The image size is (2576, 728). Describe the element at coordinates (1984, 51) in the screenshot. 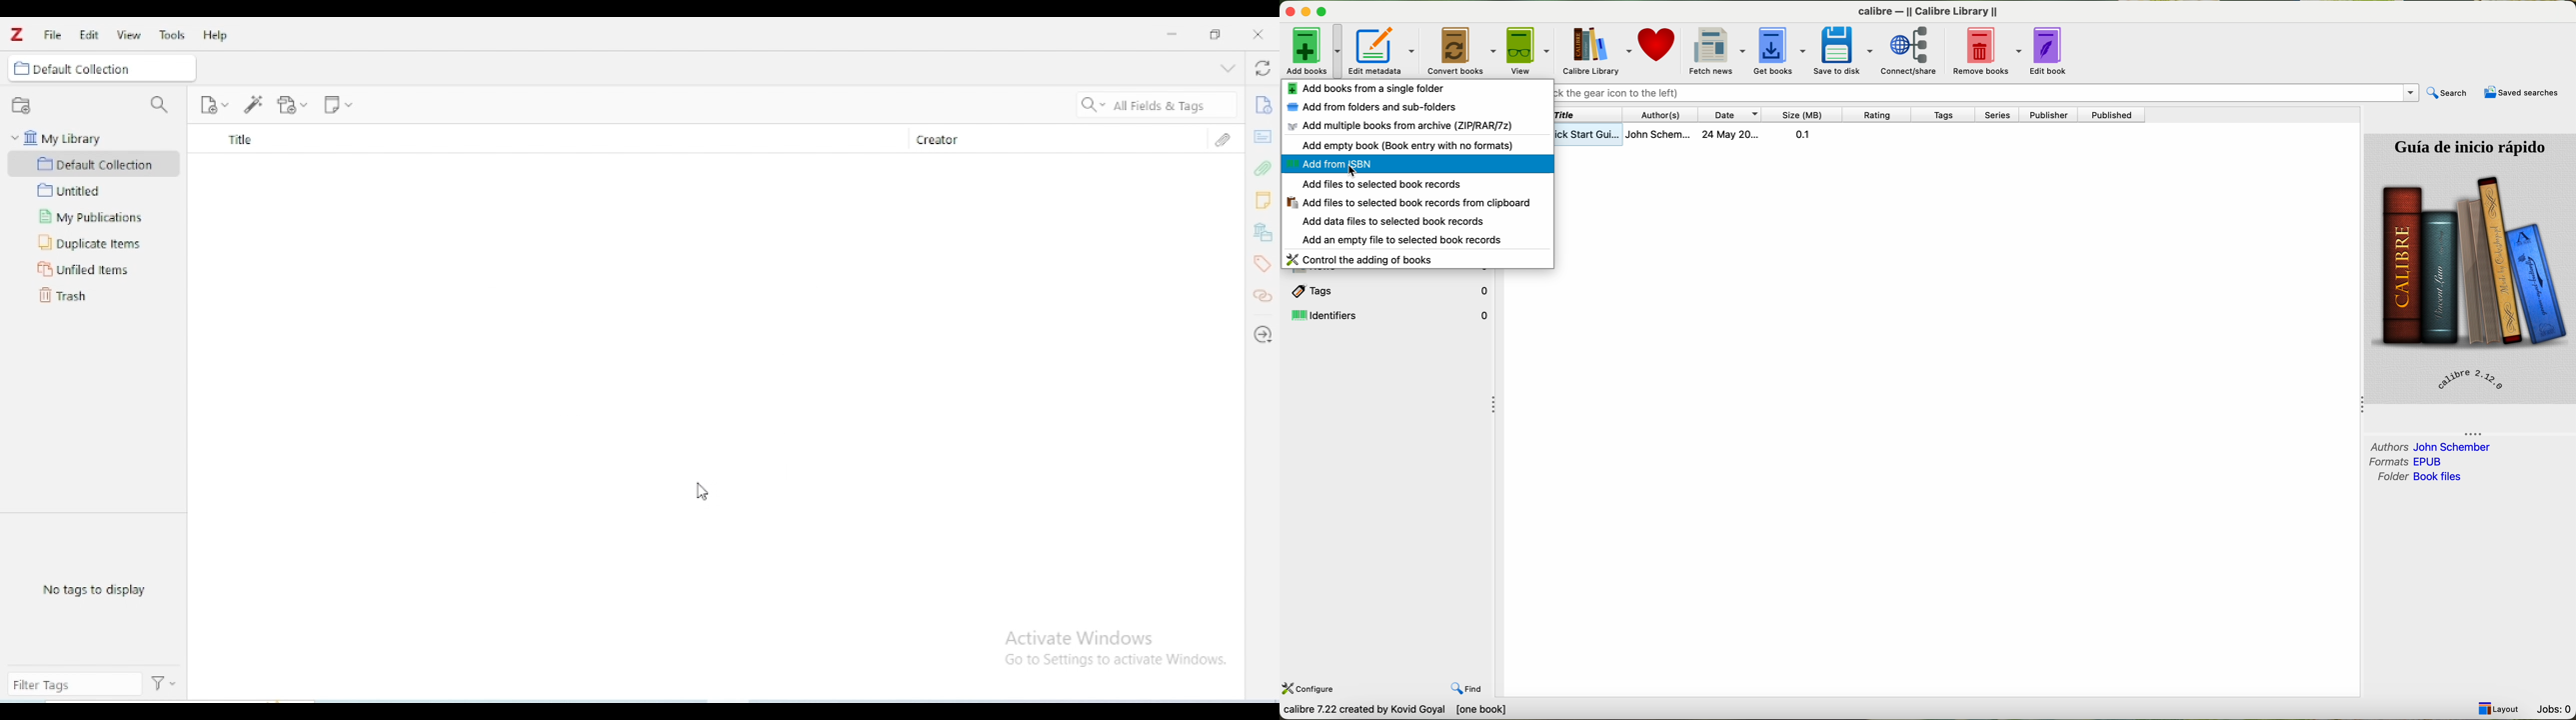

I see `remove books` at that location.